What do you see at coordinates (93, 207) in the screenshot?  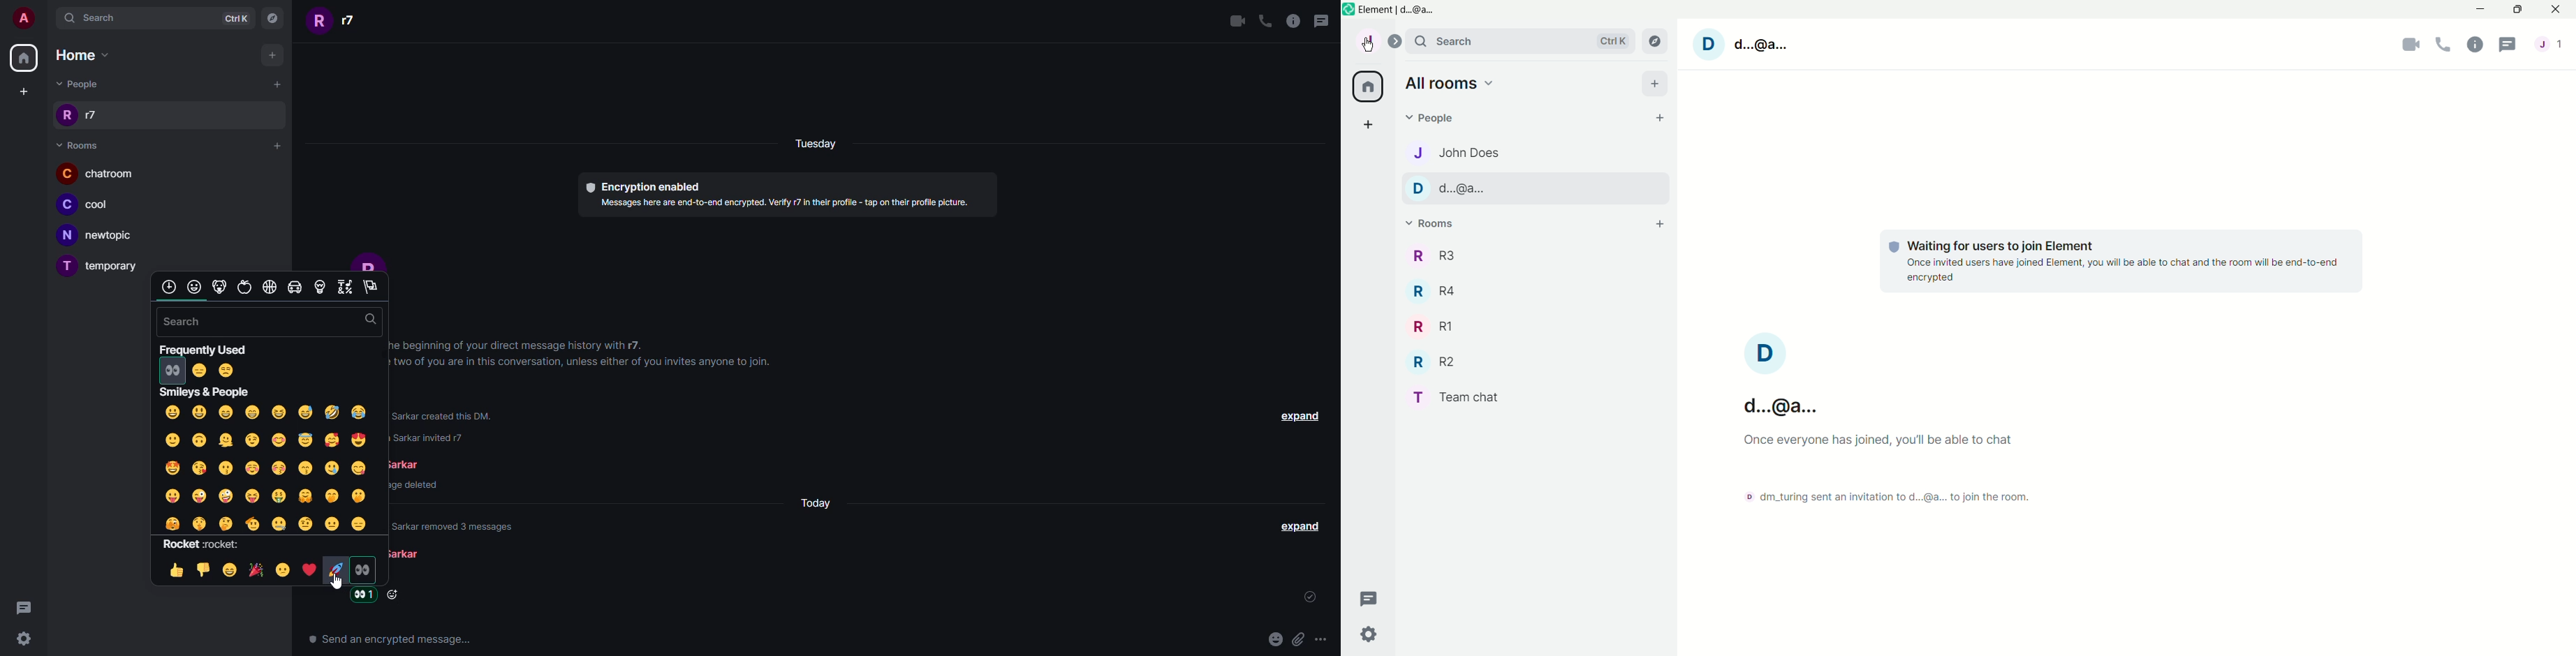 I see `room` at bounding box center [93, 207].